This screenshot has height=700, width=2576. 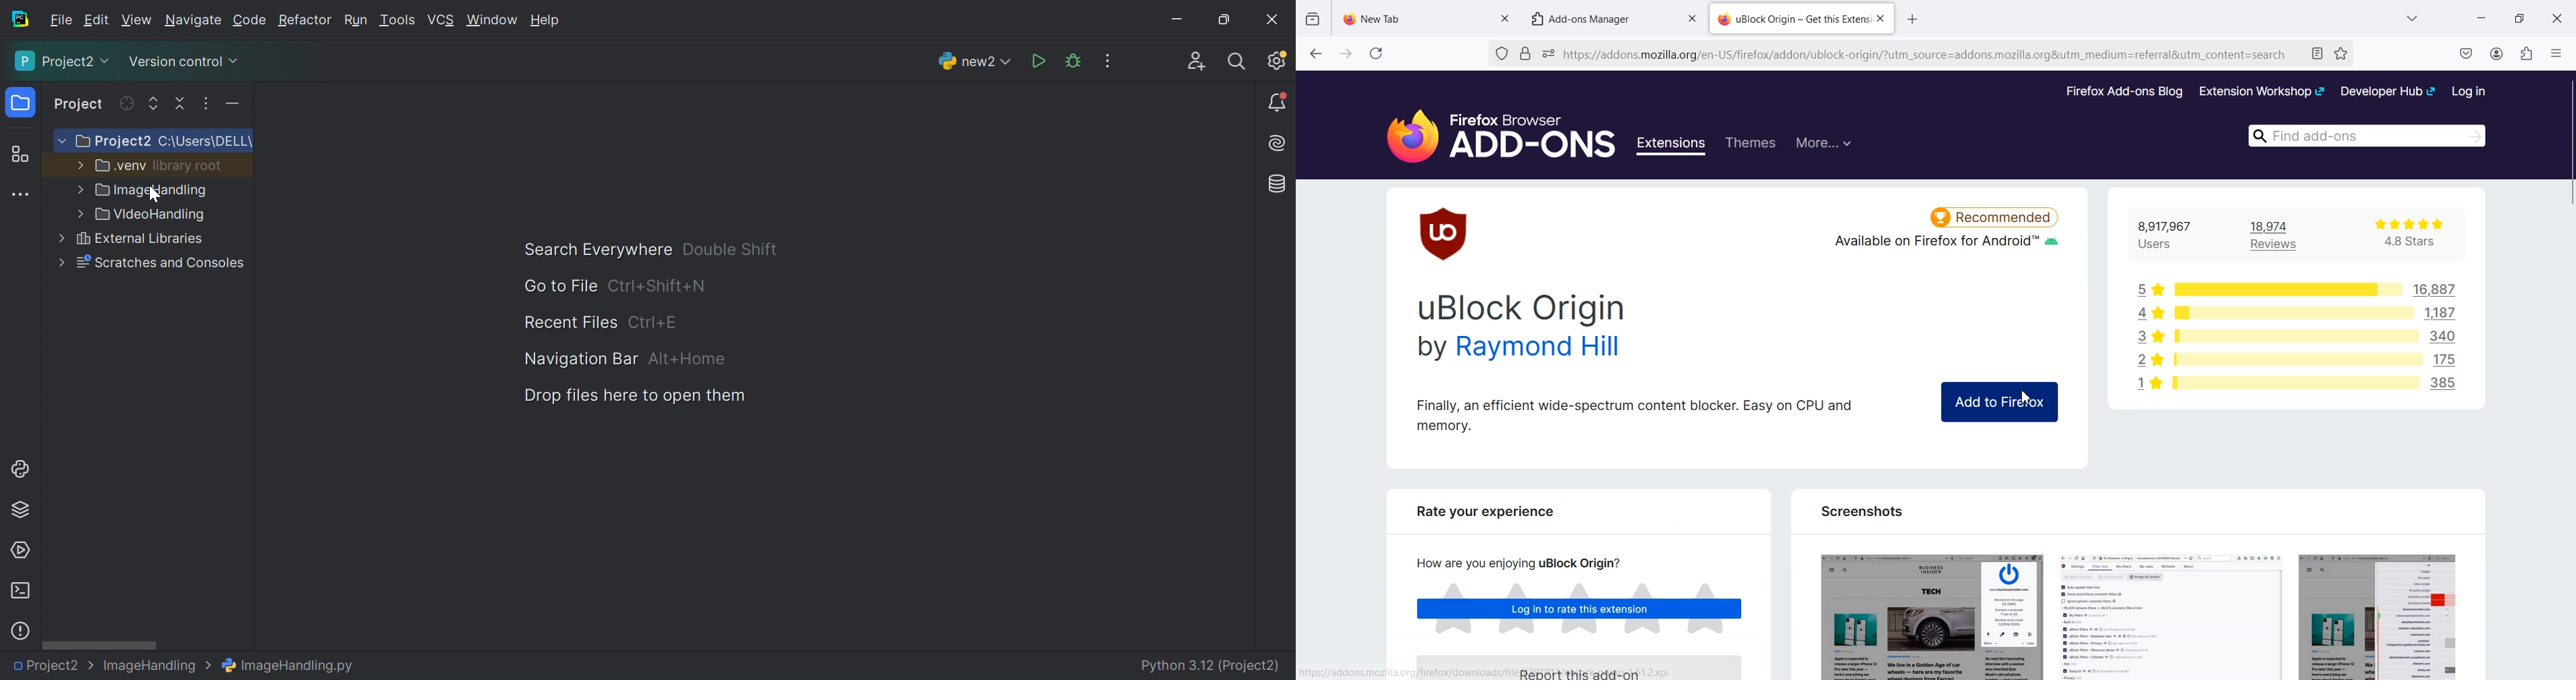 What do you see at coordinates (2447, 336) in the screenshot?
I see `340 users` at bounding box center [2447, 336].